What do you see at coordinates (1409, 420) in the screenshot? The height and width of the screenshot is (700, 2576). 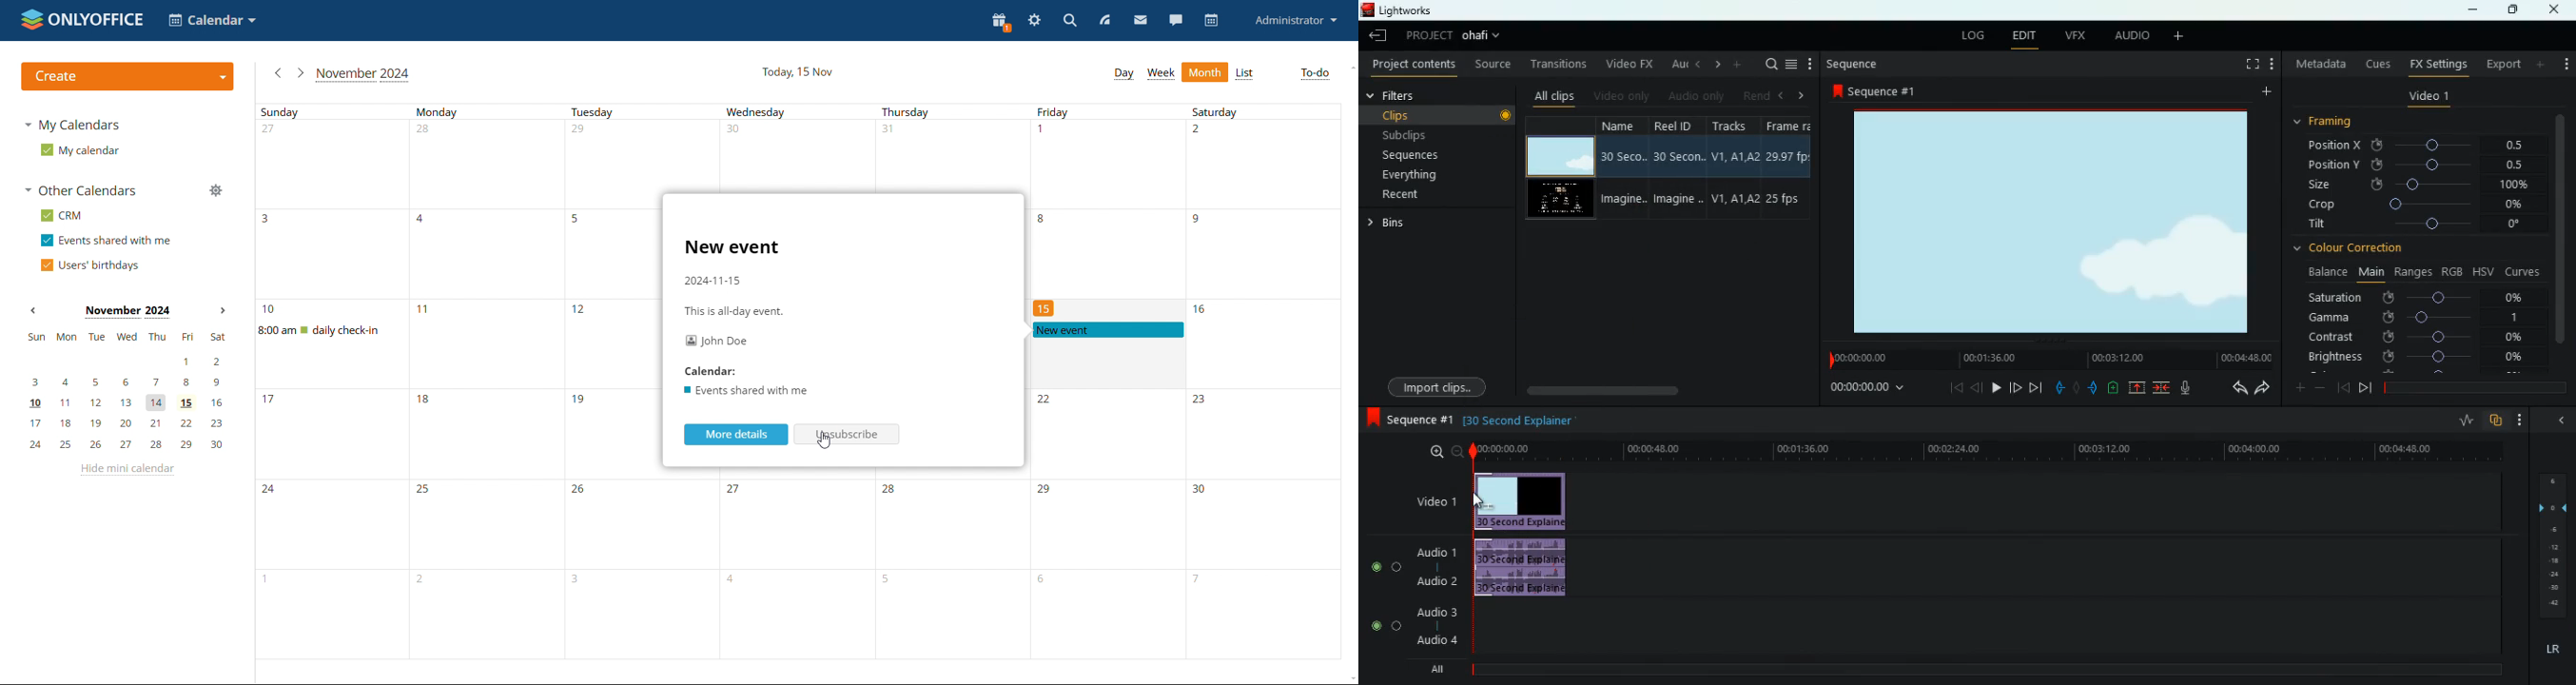 I see `sequence 1` at bounding box center [1409, 420].